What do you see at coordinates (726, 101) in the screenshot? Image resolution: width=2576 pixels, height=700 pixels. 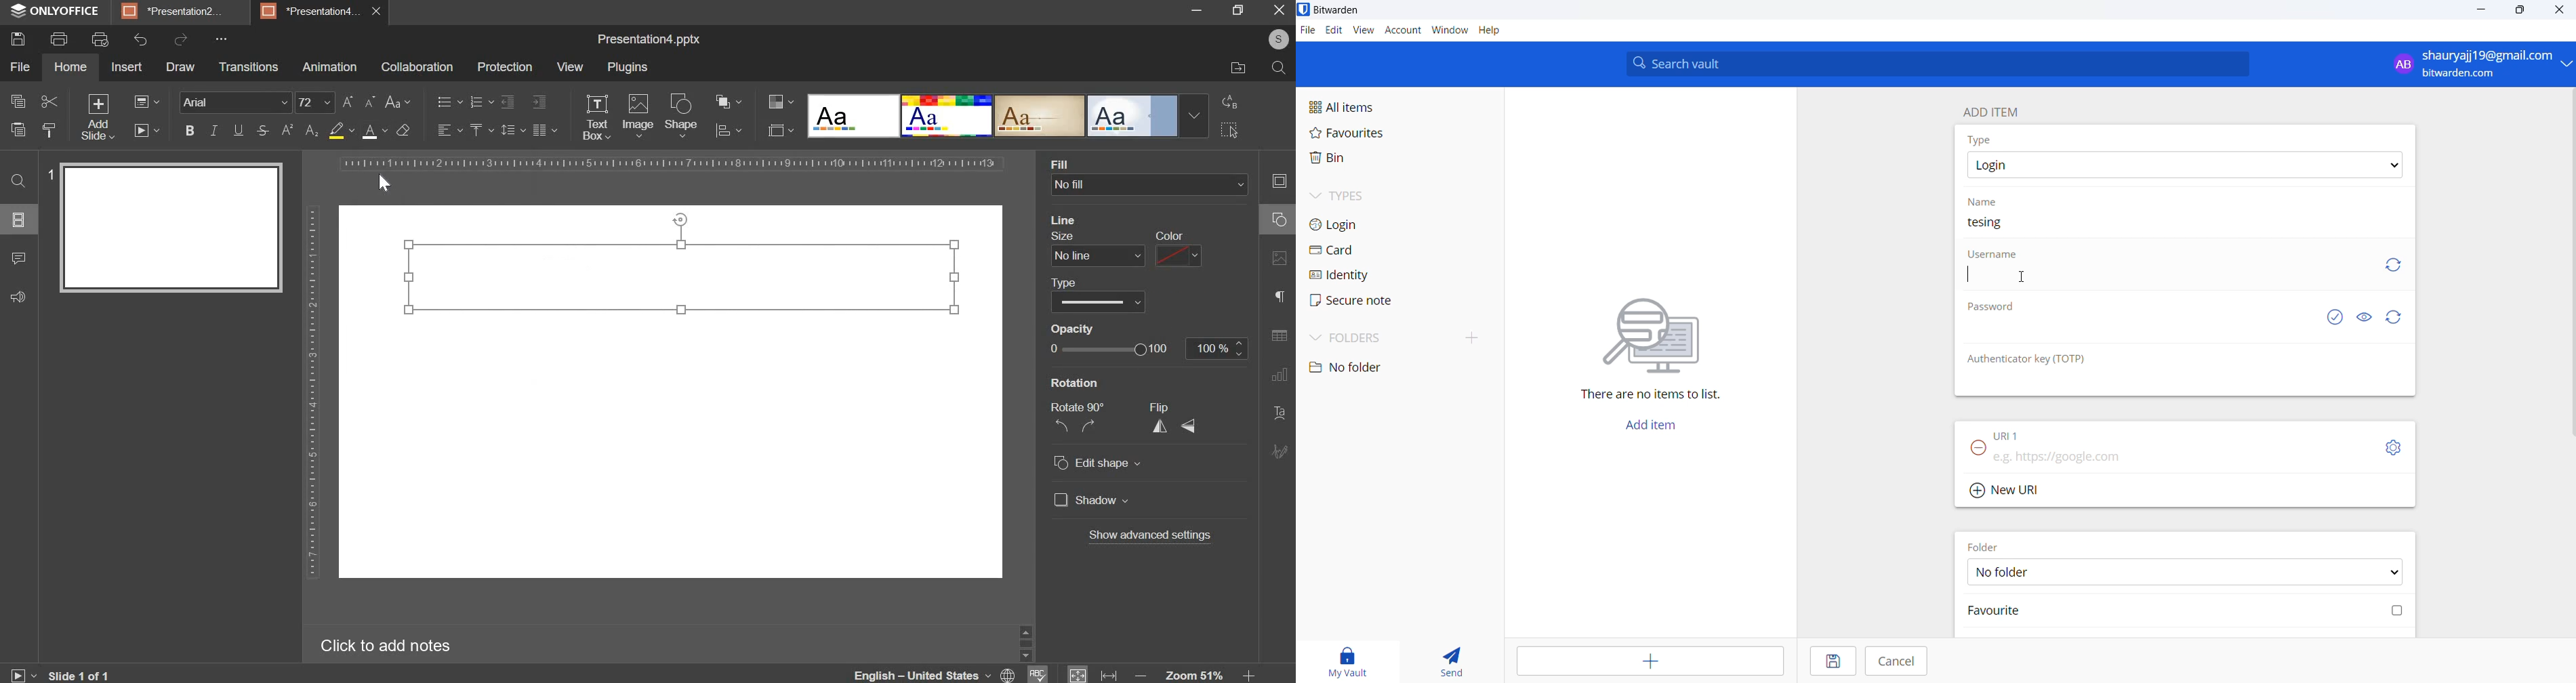 I see `arrange` at bounding box center [726, 101].